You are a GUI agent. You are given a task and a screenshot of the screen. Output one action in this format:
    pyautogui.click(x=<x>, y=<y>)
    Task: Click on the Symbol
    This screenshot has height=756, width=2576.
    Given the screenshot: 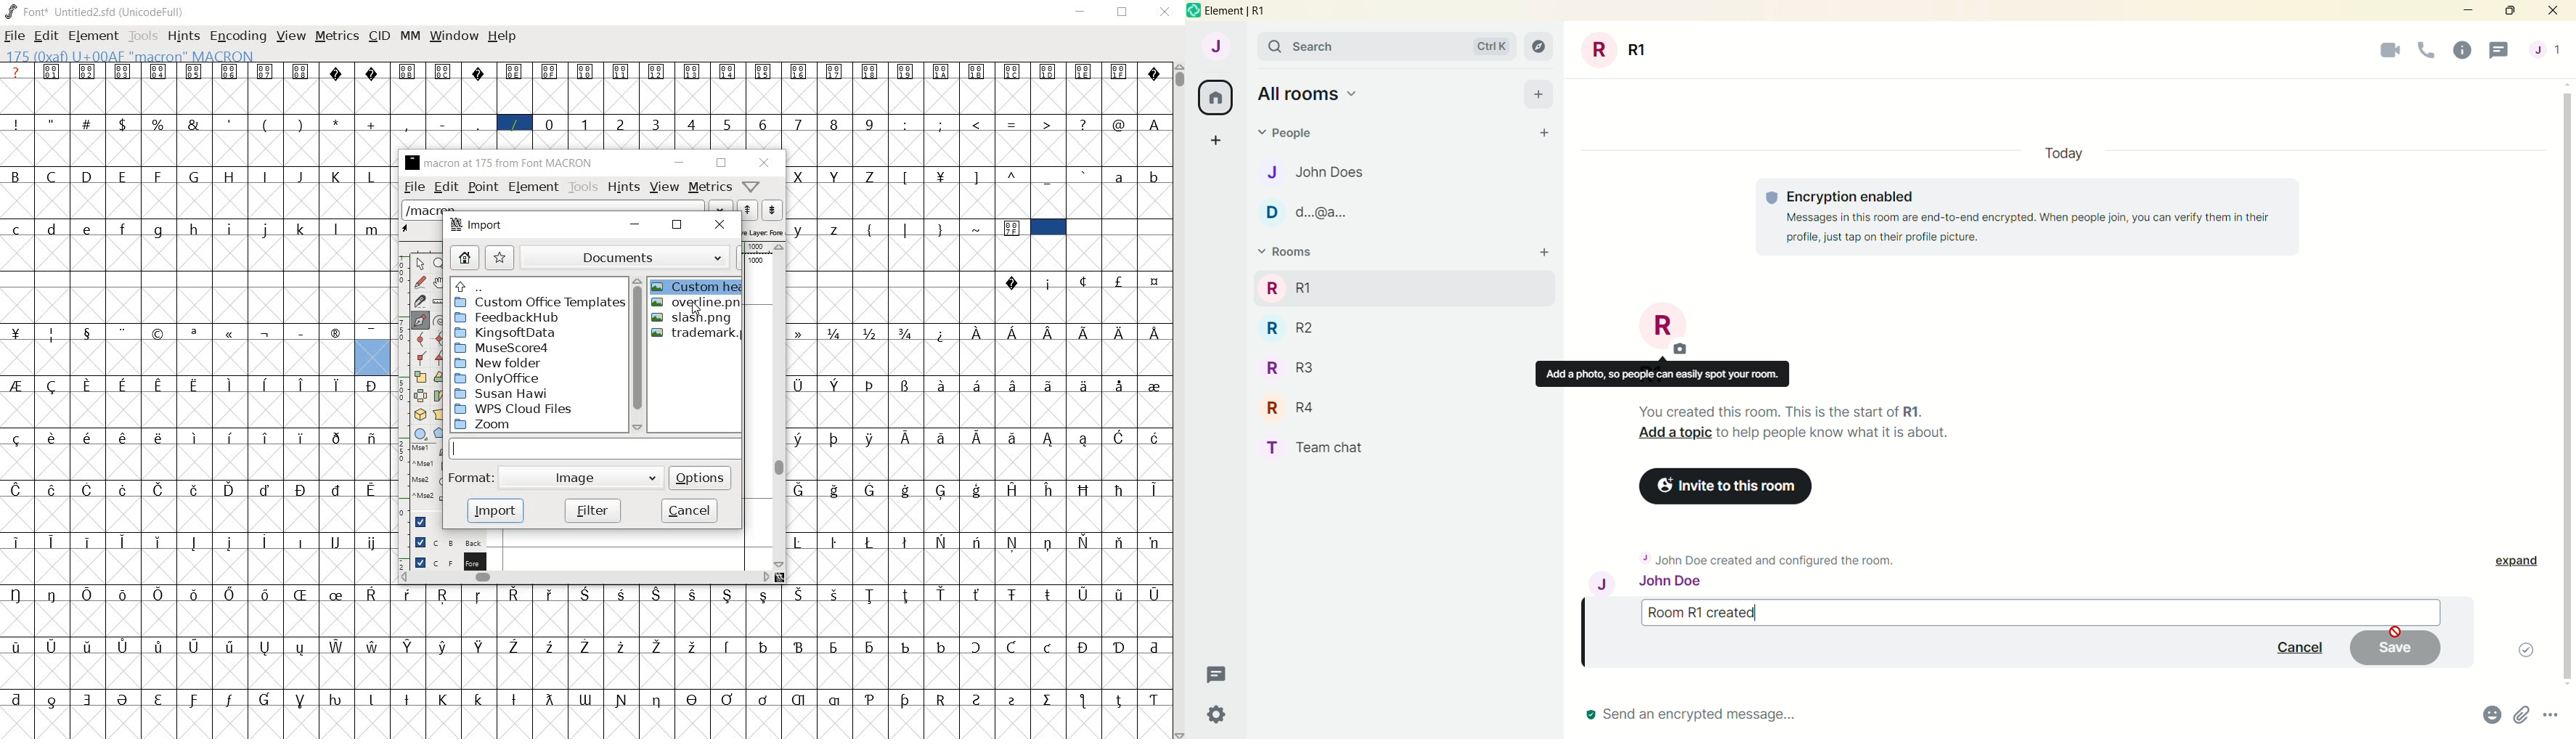 What is the action you would take?
    pyautogui.click(x=410, y=698)
    